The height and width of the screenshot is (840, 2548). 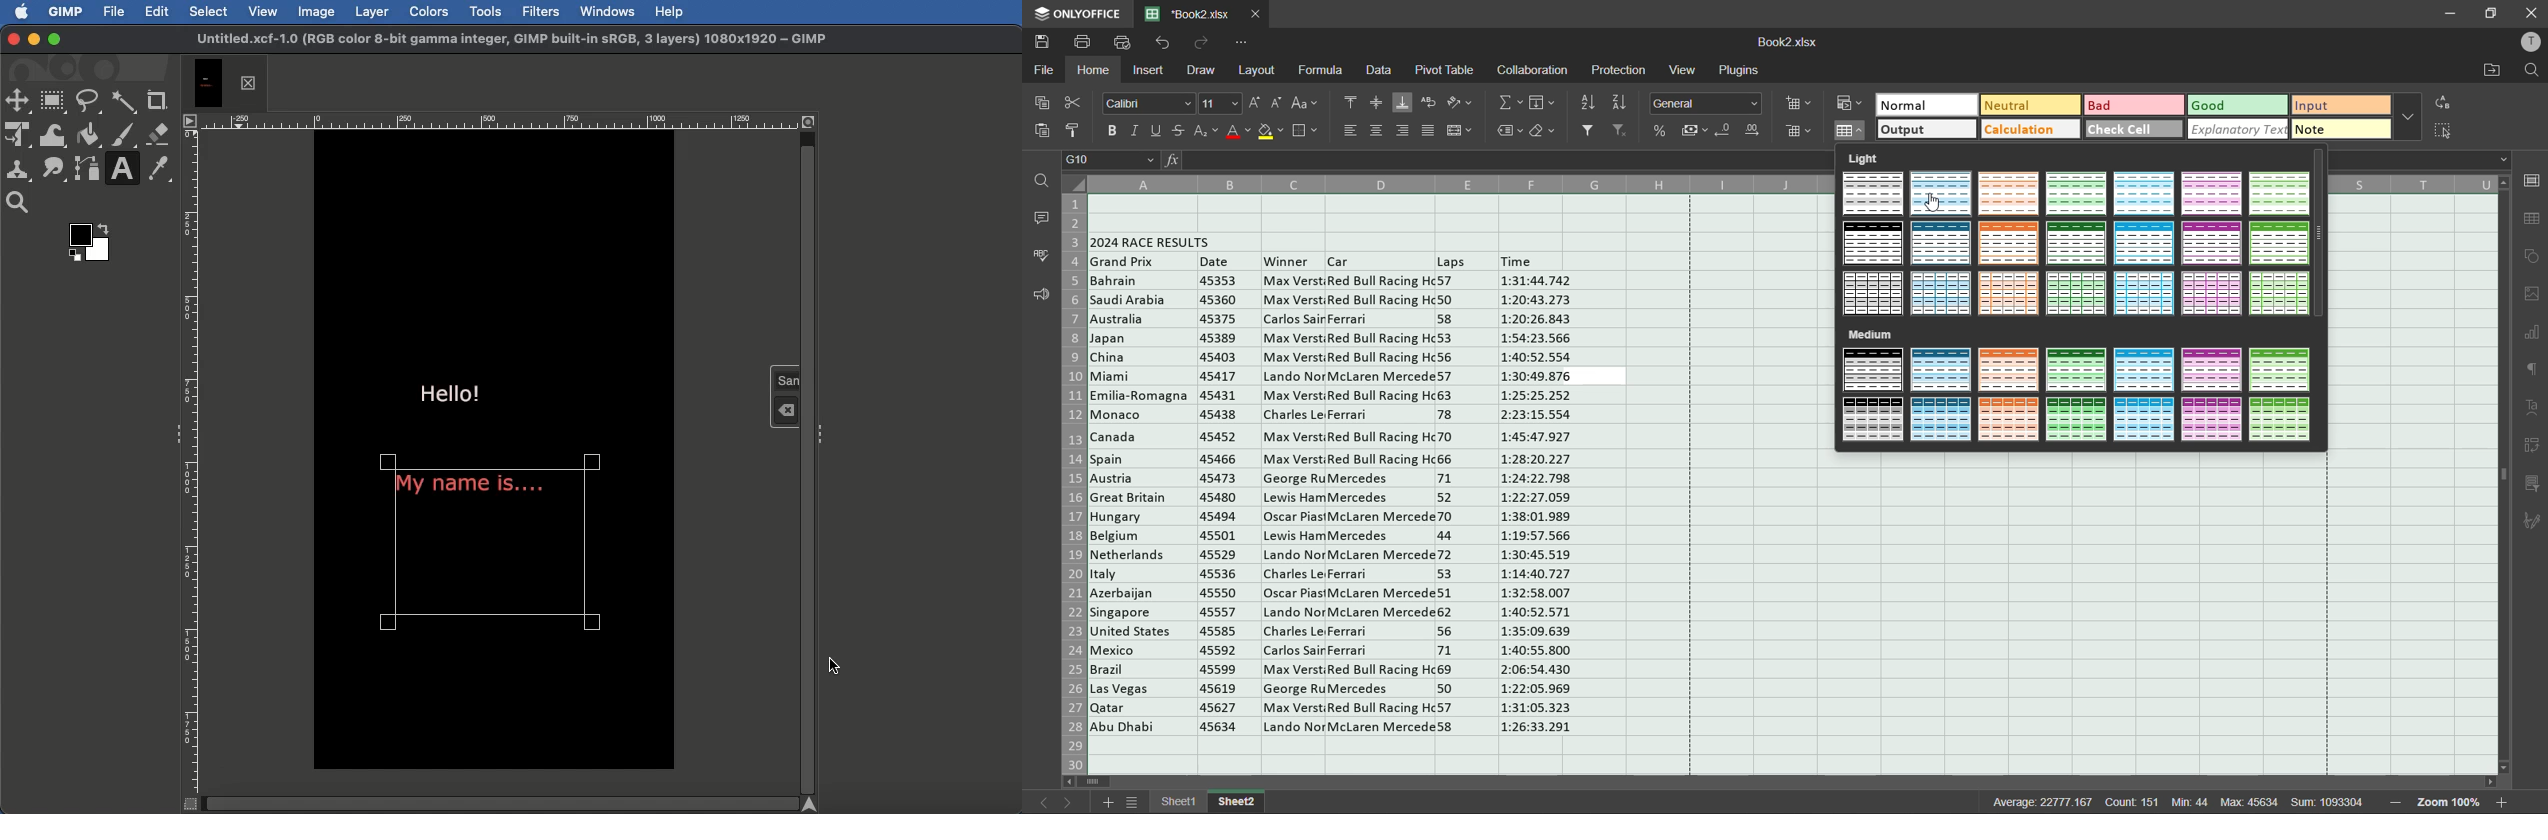 I want to click on grand prix, so click(x=1123, y=261).